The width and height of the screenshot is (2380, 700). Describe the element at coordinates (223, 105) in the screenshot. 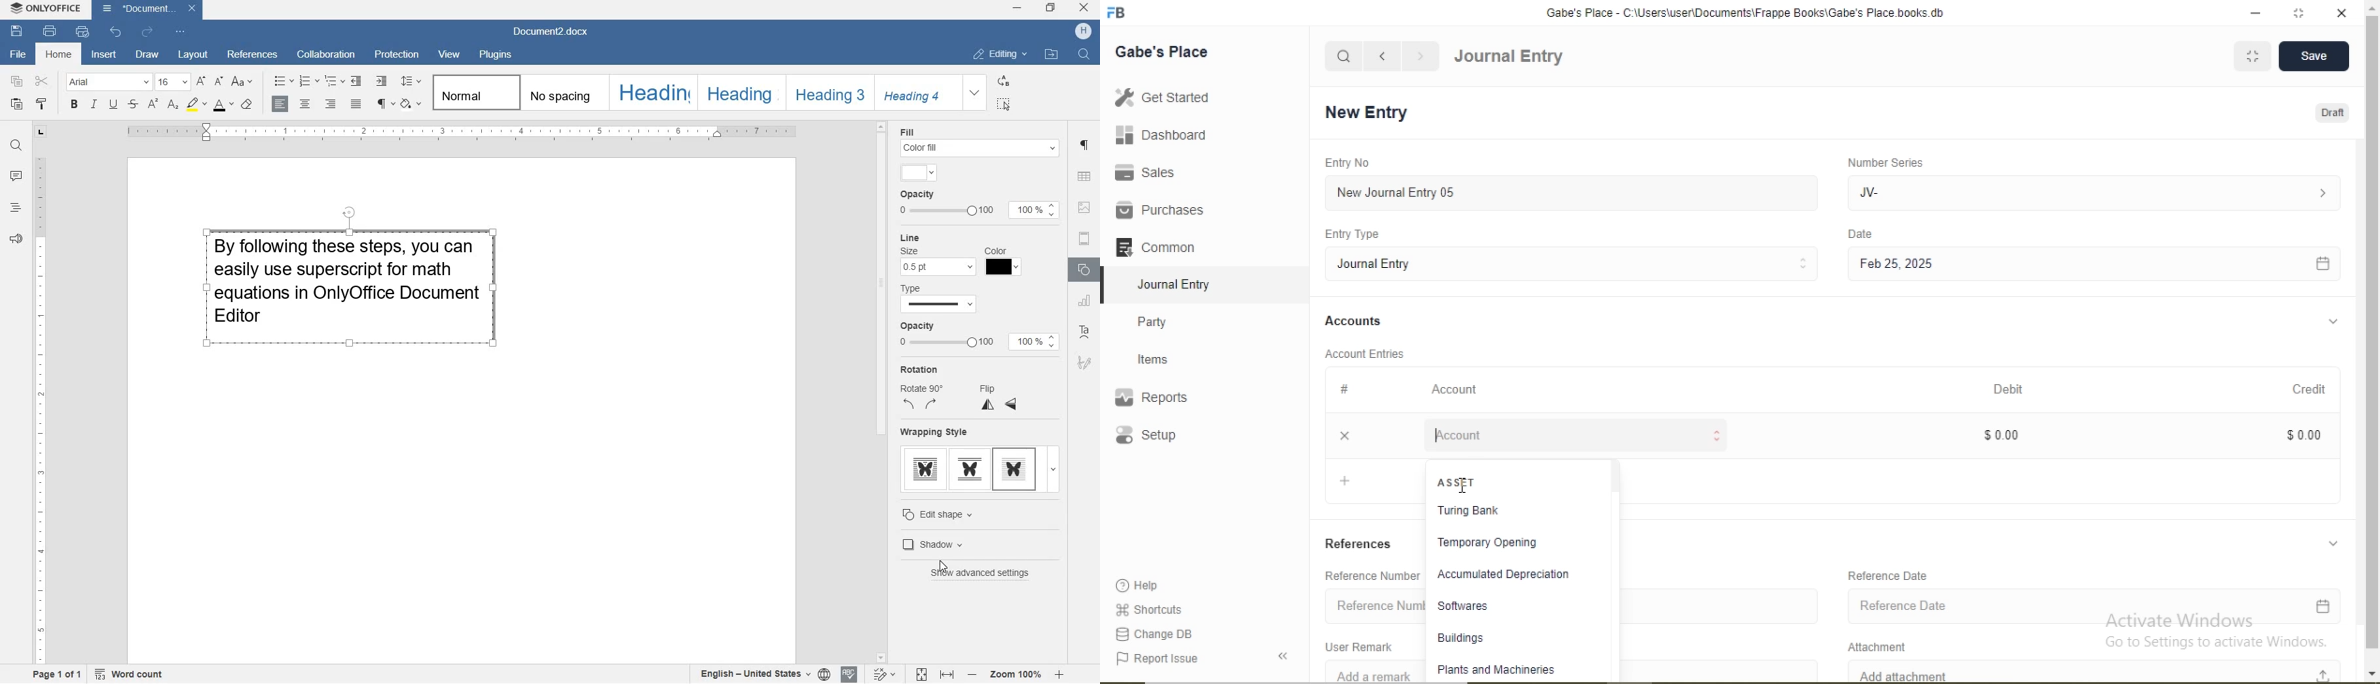

I see `font color` at that location.